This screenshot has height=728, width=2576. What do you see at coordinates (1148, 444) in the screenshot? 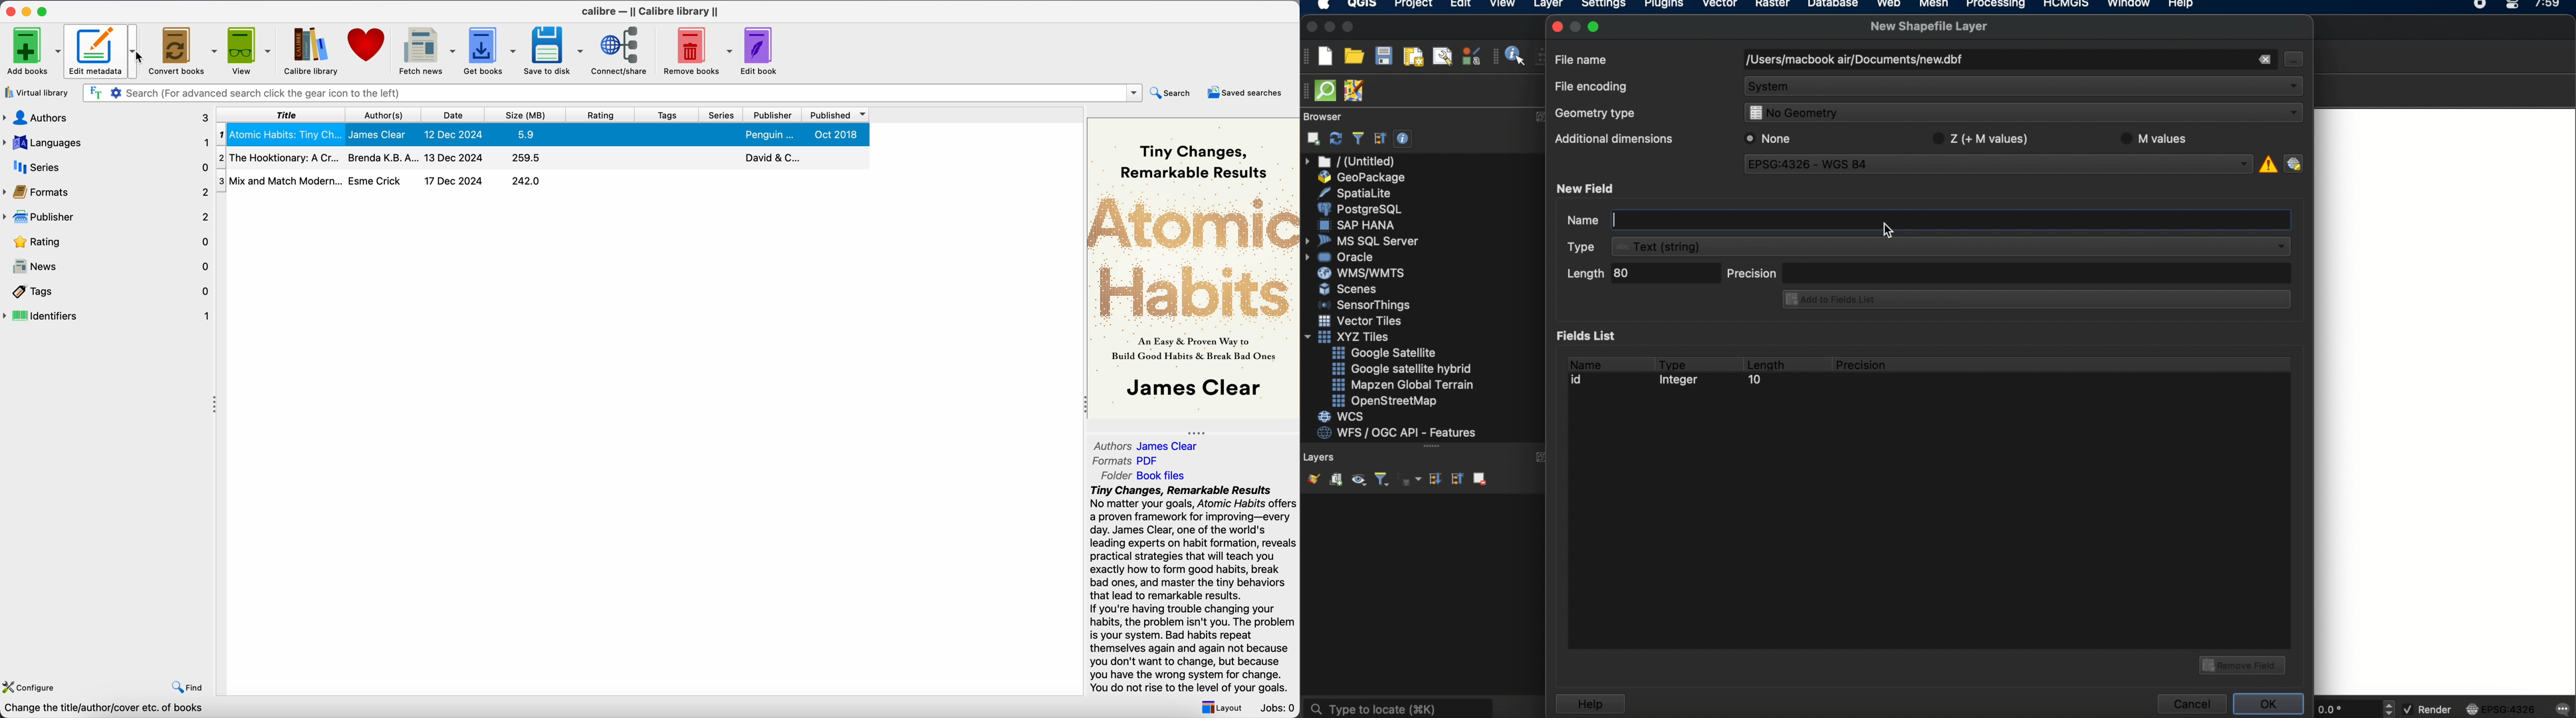
I see `Authors James Clear` at bounding box center [1148, 444].